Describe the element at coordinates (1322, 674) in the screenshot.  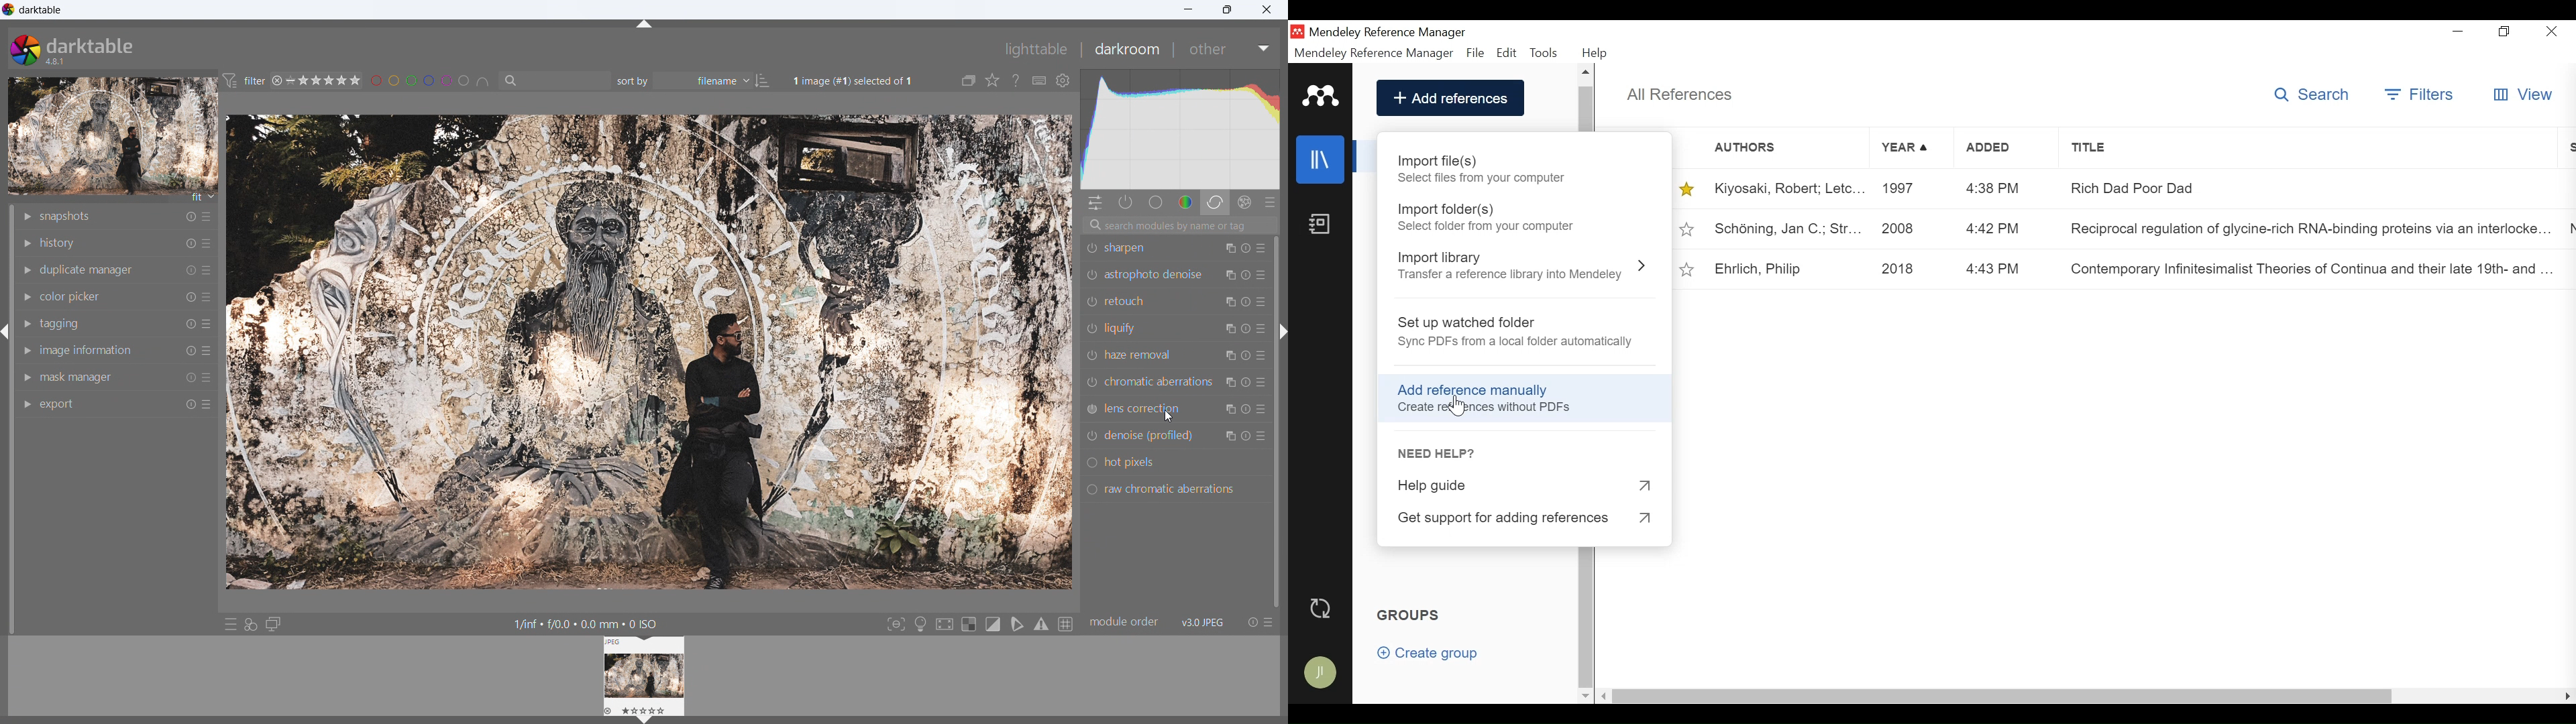
I see `Avatar` at that location.